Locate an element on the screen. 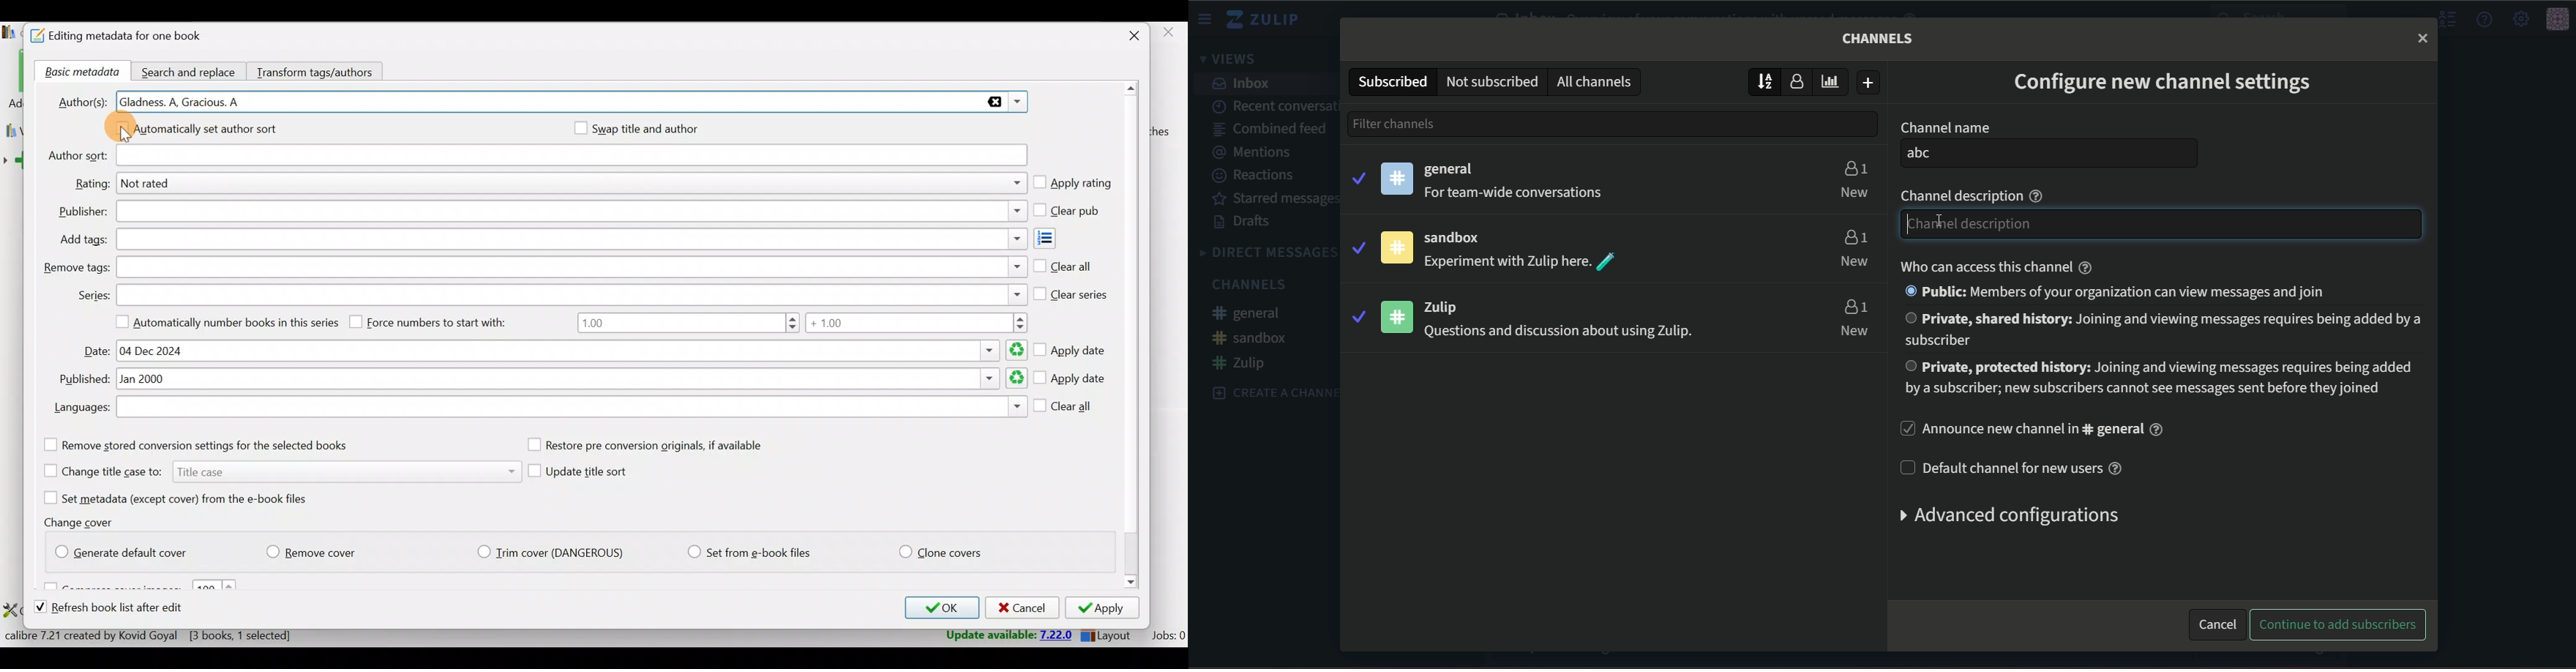 The width and height of the screenshot is (2576, 672). questions and discussions about using zulip is located at coordinates (1555, 333).